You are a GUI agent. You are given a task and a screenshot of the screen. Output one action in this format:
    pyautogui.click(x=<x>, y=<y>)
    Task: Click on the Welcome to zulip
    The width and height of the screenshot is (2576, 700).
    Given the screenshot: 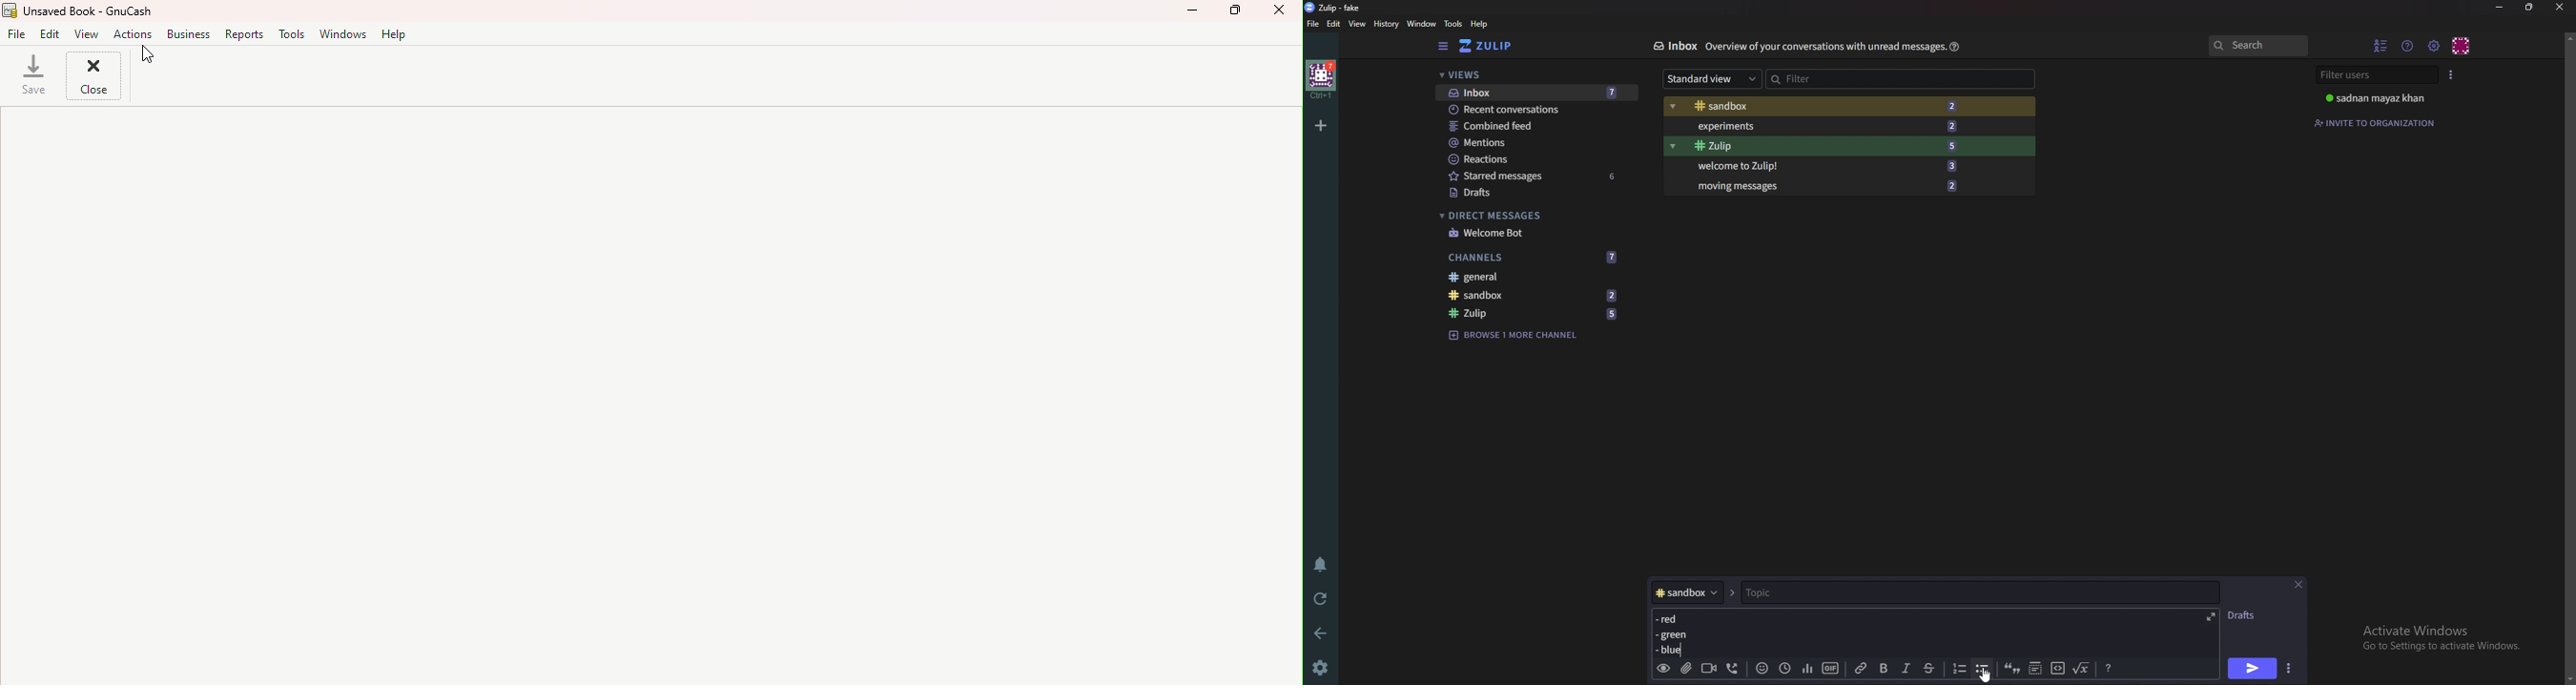 What is the action you would take?
    pyautogui.click(x=1824, y=165)
    